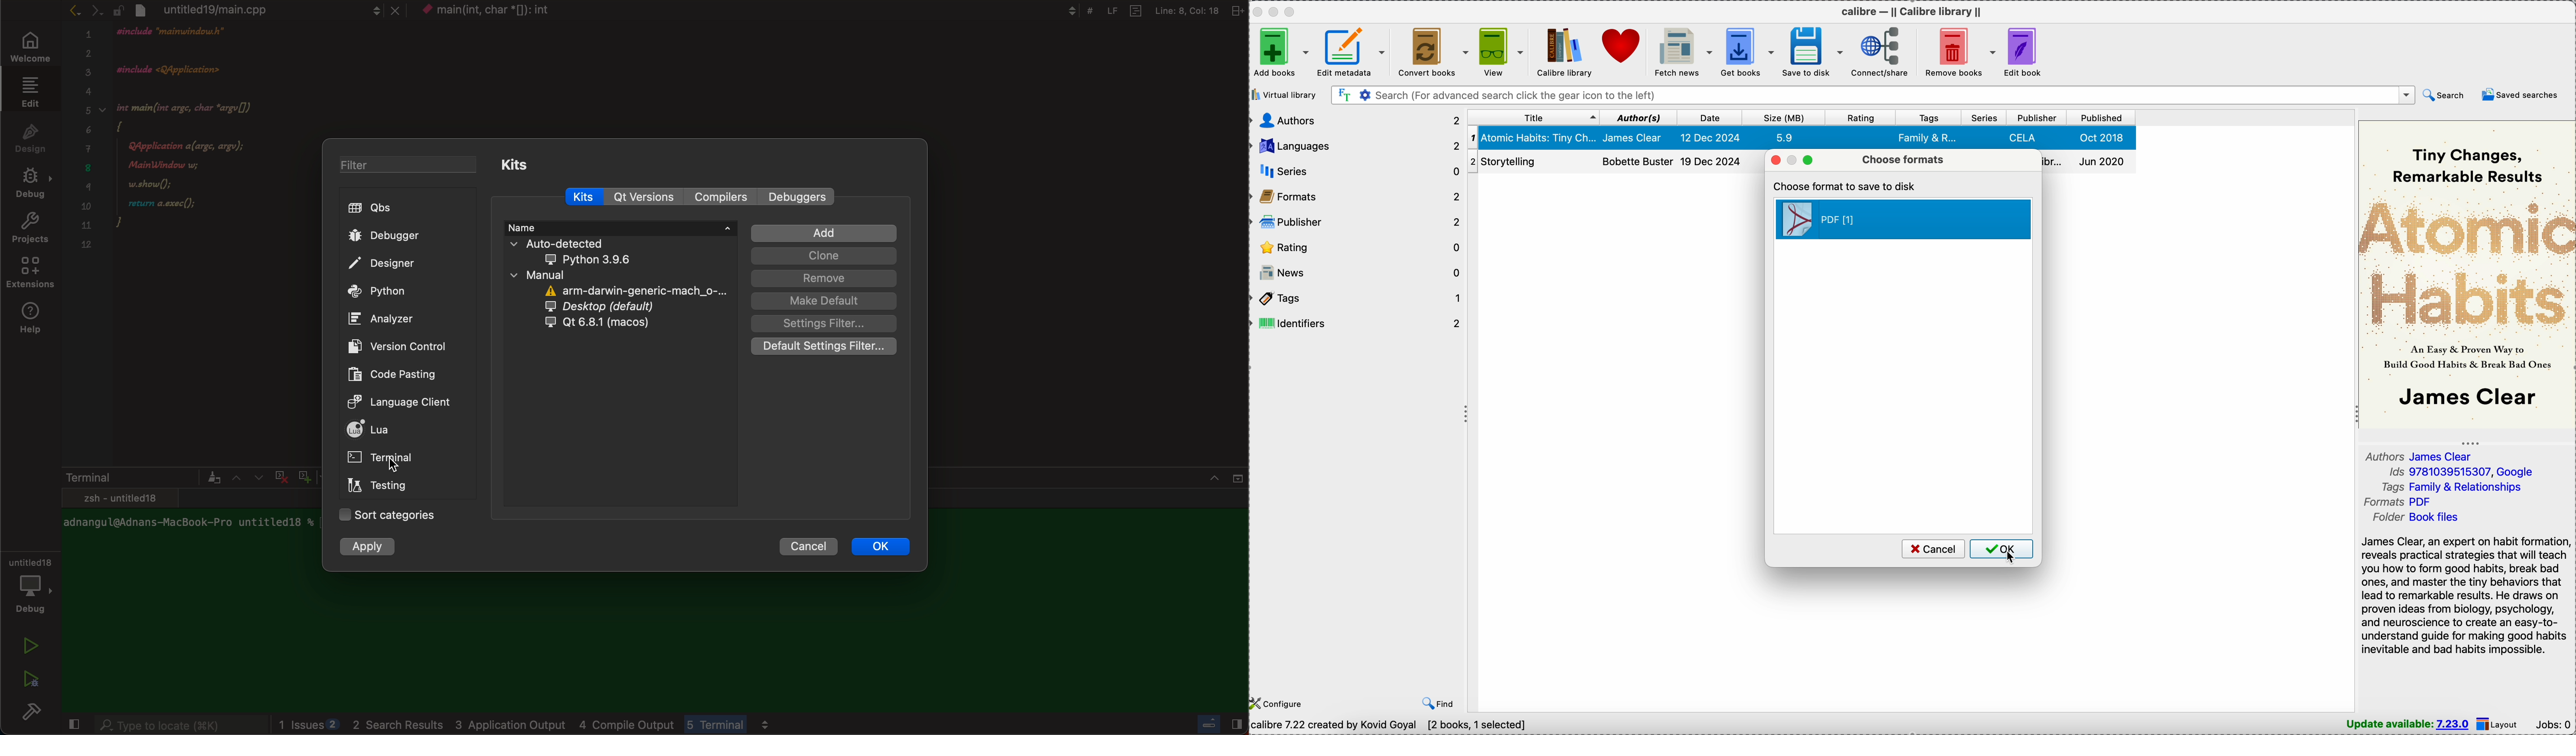 The image size is (2576, 756). What do you see at coordinates (880, 547) in the screenshot?
I see `ok` at bounding box center [880, 547].